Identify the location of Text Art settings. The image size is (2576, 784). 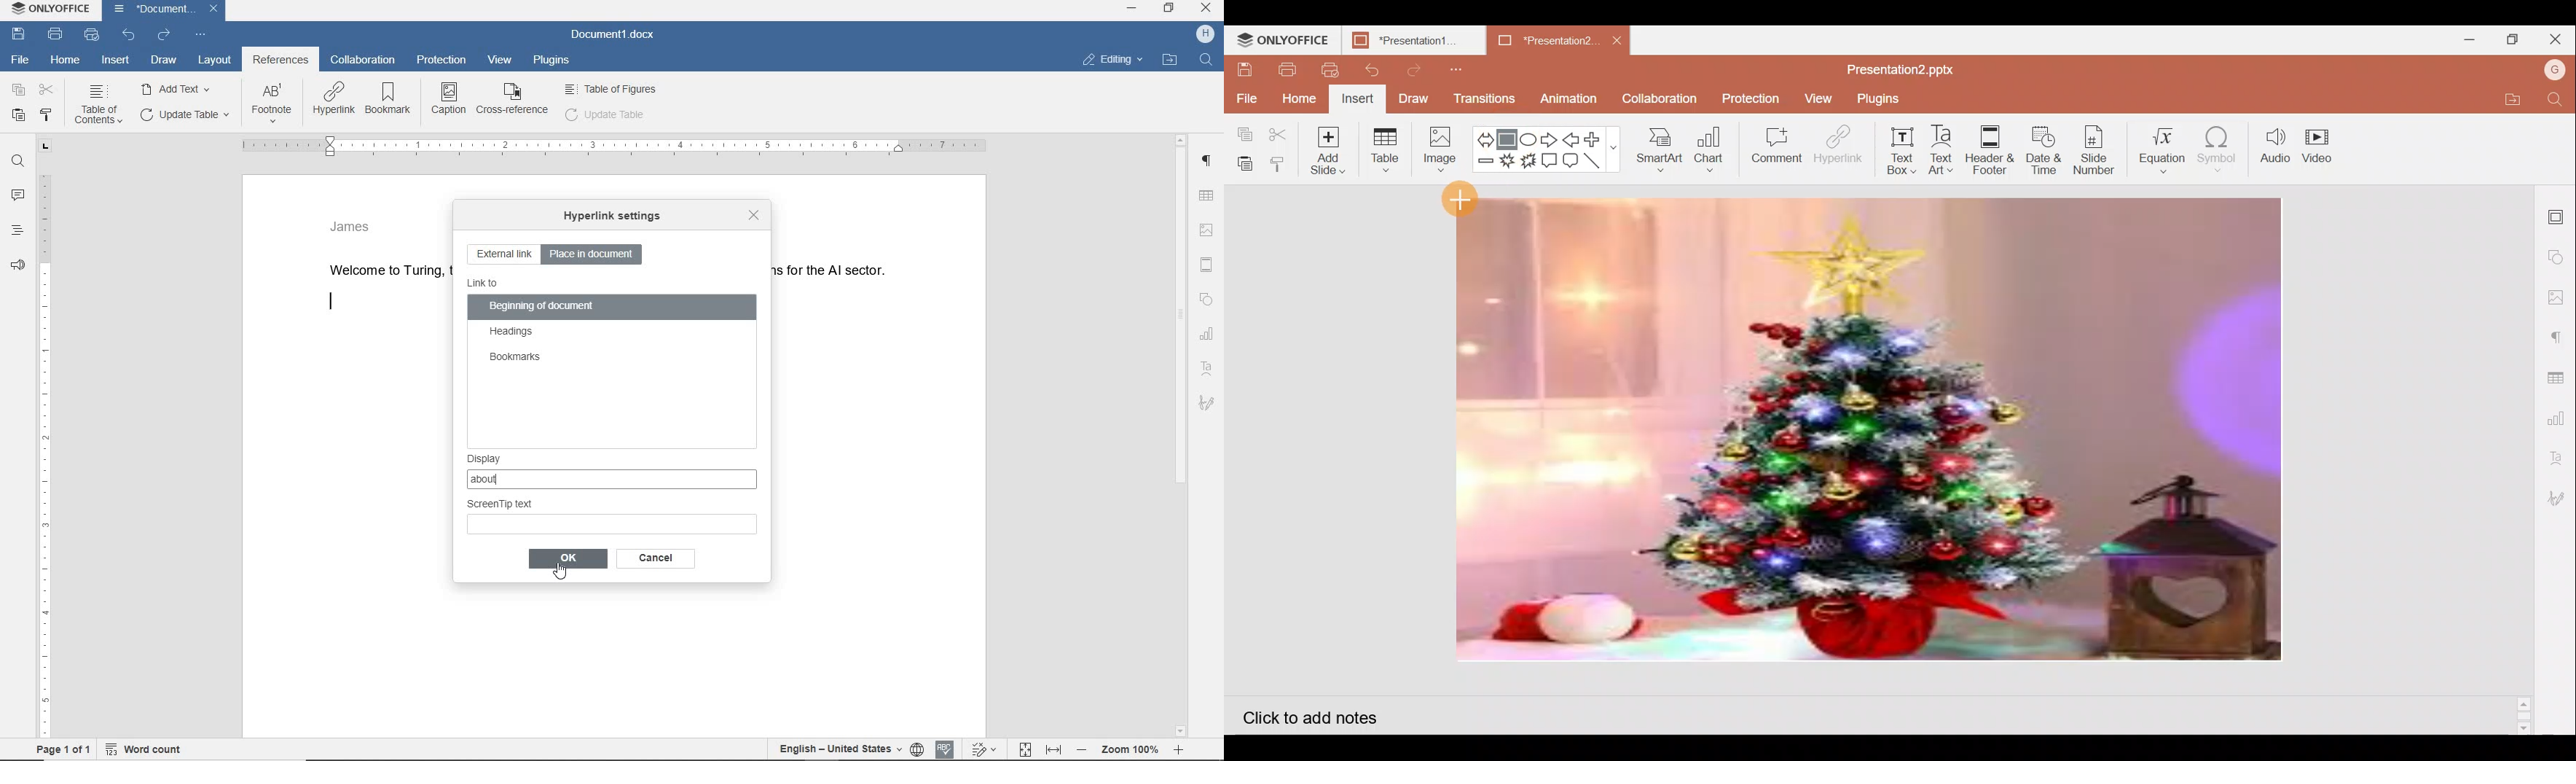
(2562, 455).